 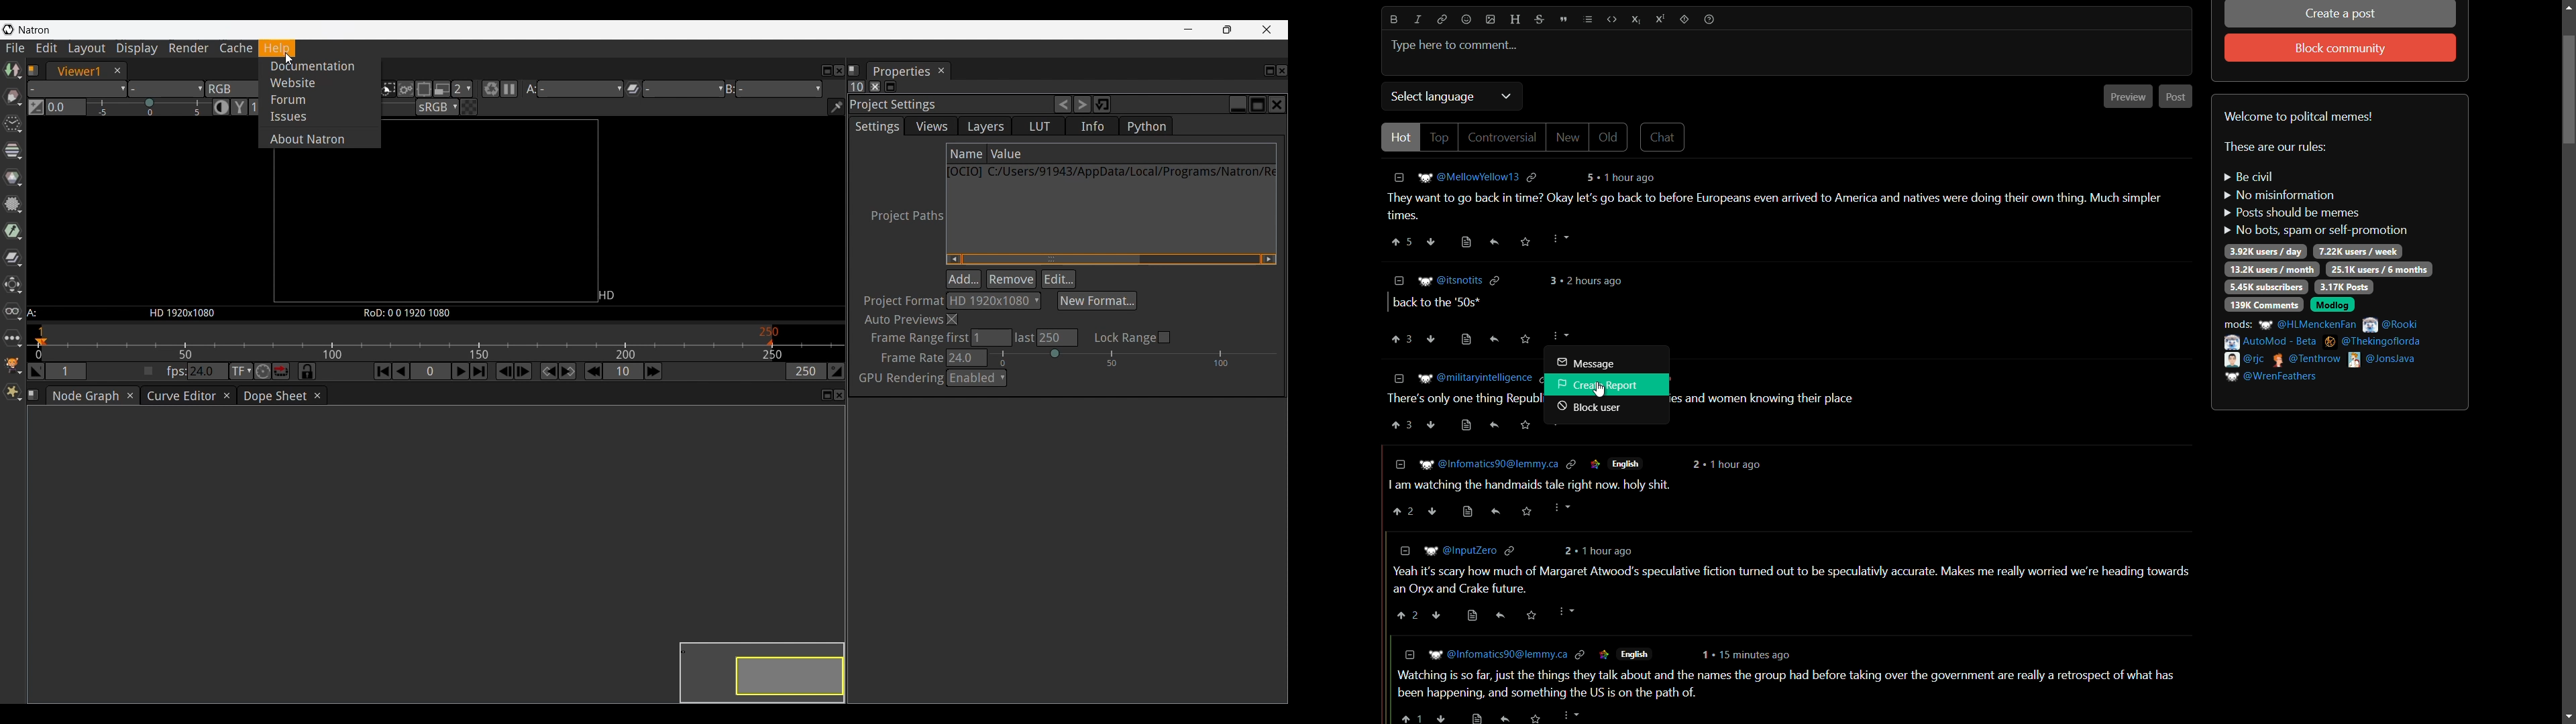 What do you see at coordinates (746, 663) in the screenshot?
I see `Preview` at bounding box center [746, 663].